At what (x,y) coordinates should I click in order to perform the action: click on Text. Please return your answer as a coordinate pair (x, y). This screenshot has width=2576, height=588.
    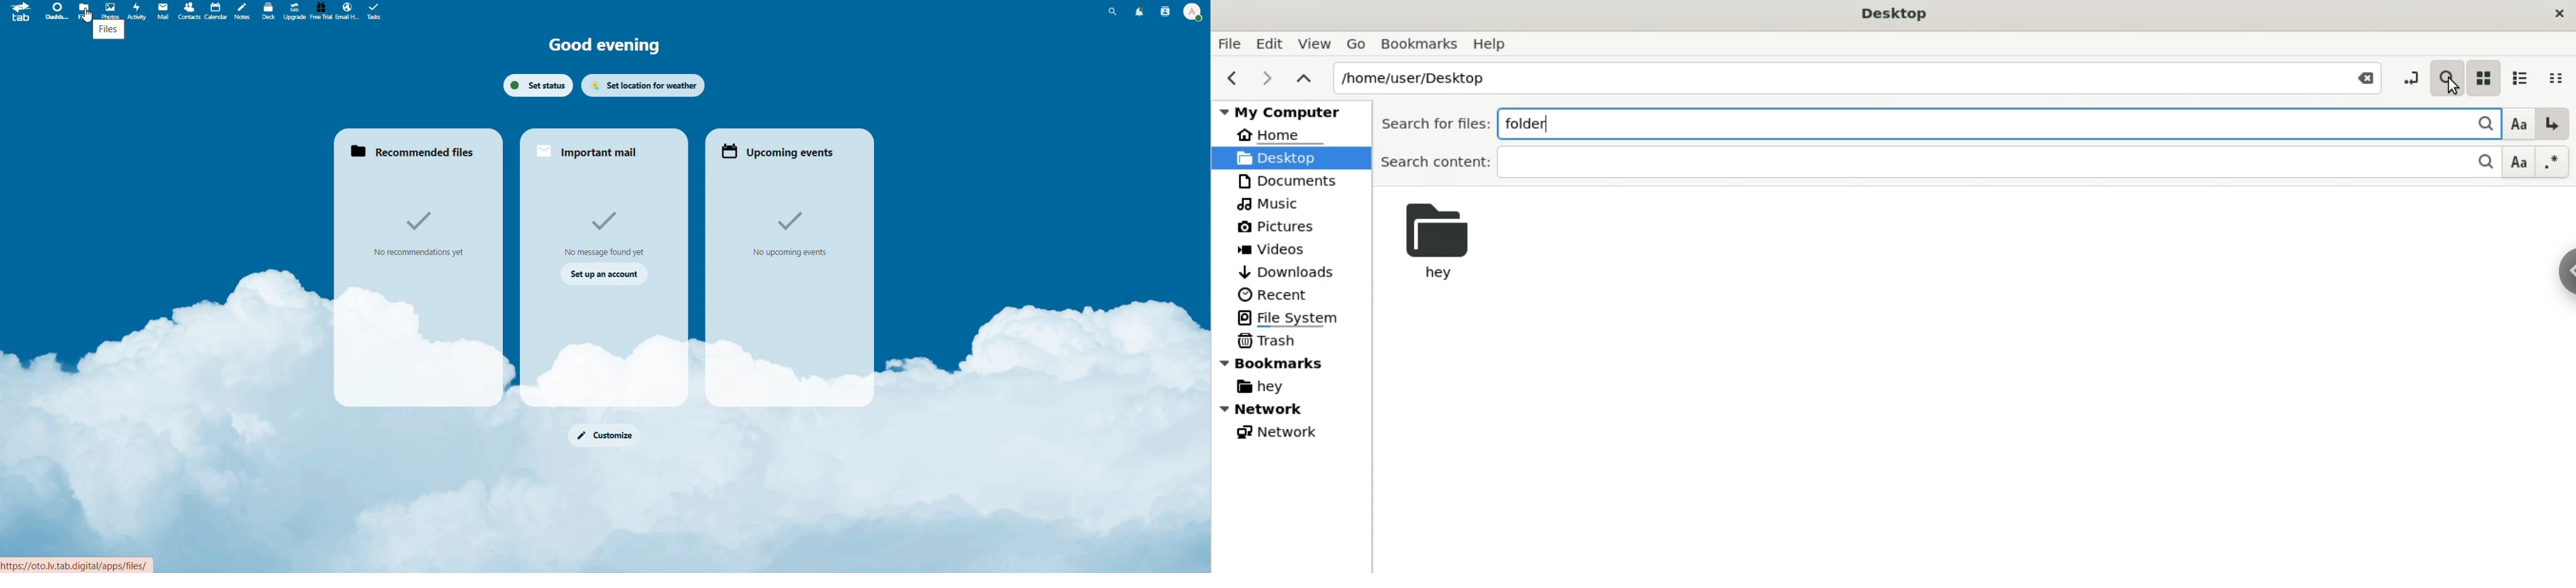
    Looking at the image, I should click on (611, 231).